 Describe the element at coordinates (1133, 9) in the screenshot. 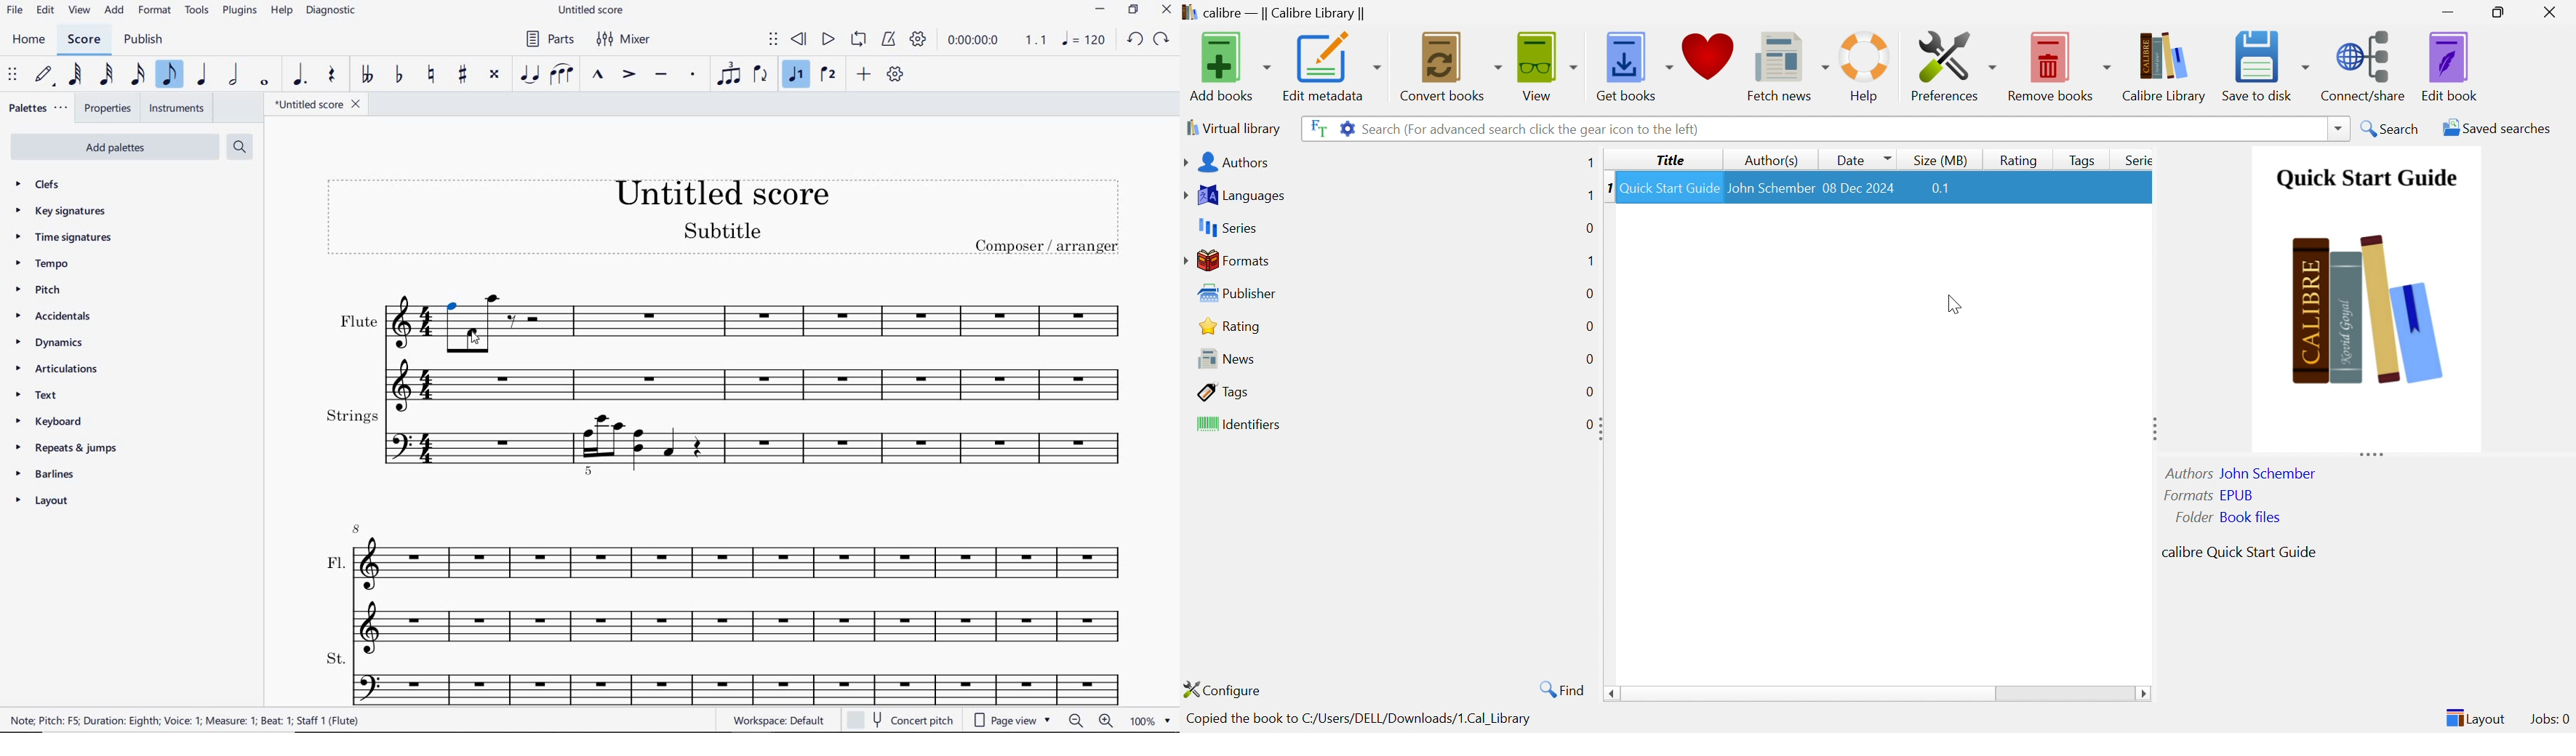

I see `restore down` at that location.